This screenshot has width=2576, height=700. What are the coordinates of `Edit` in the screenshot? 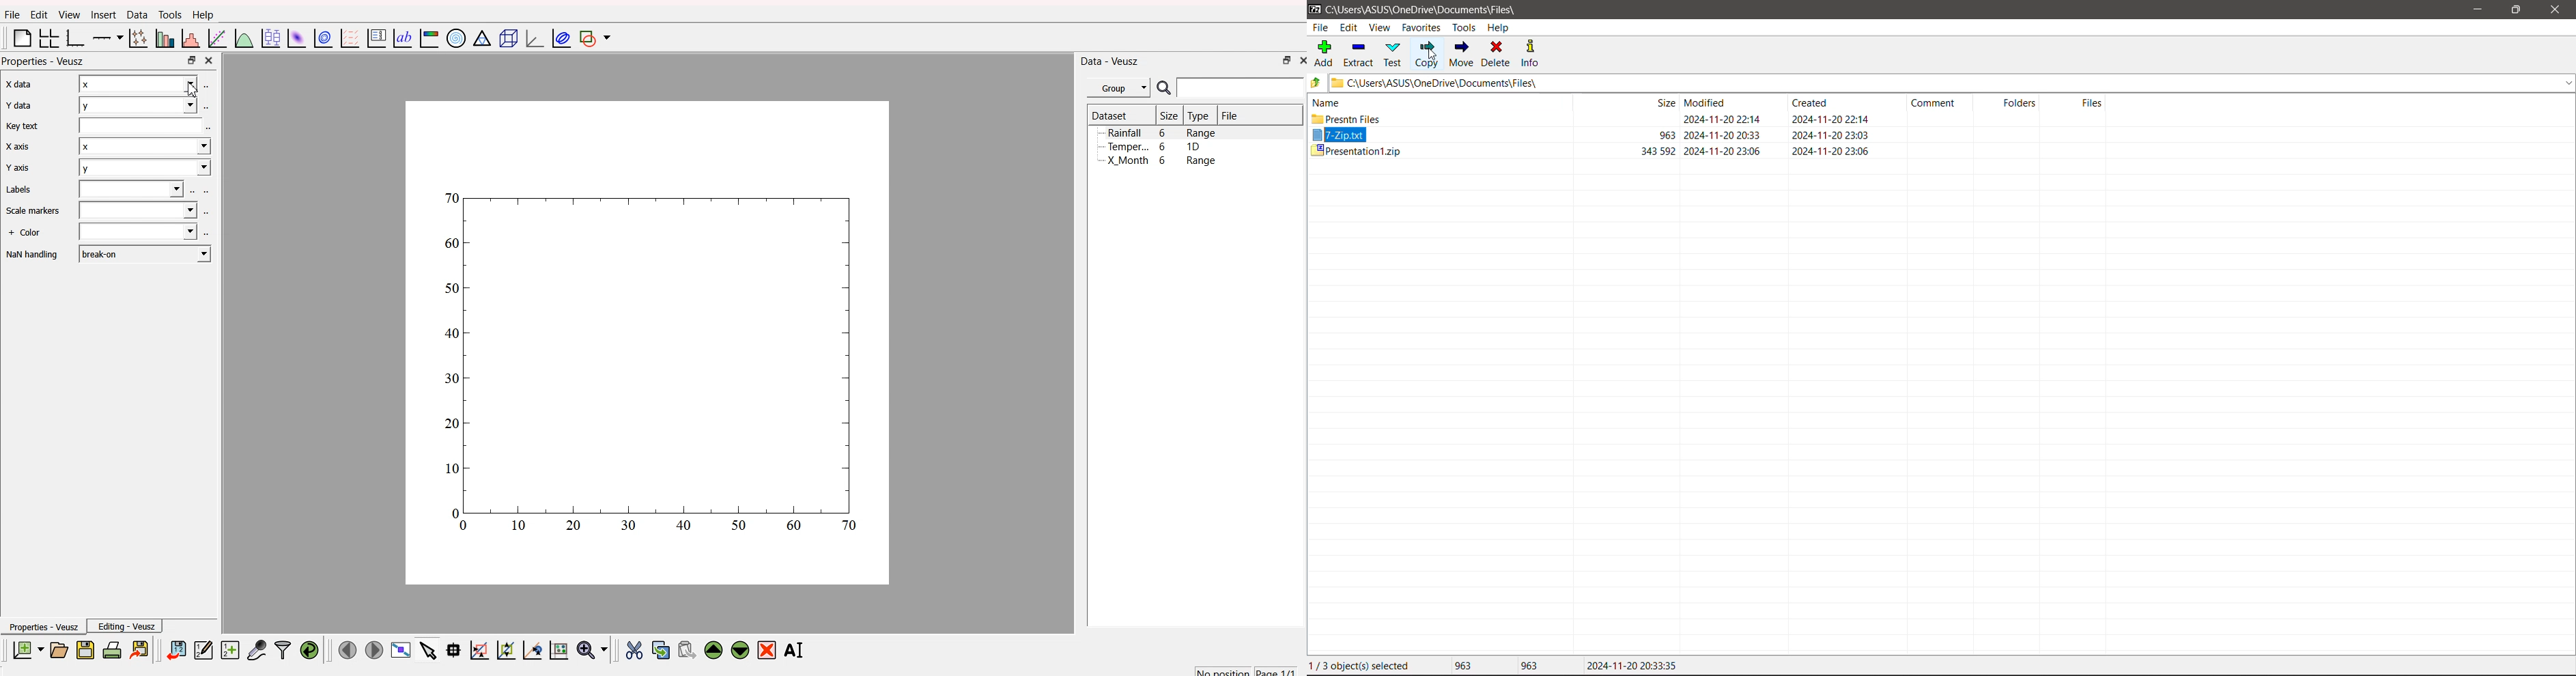 It's located at (37, 14).